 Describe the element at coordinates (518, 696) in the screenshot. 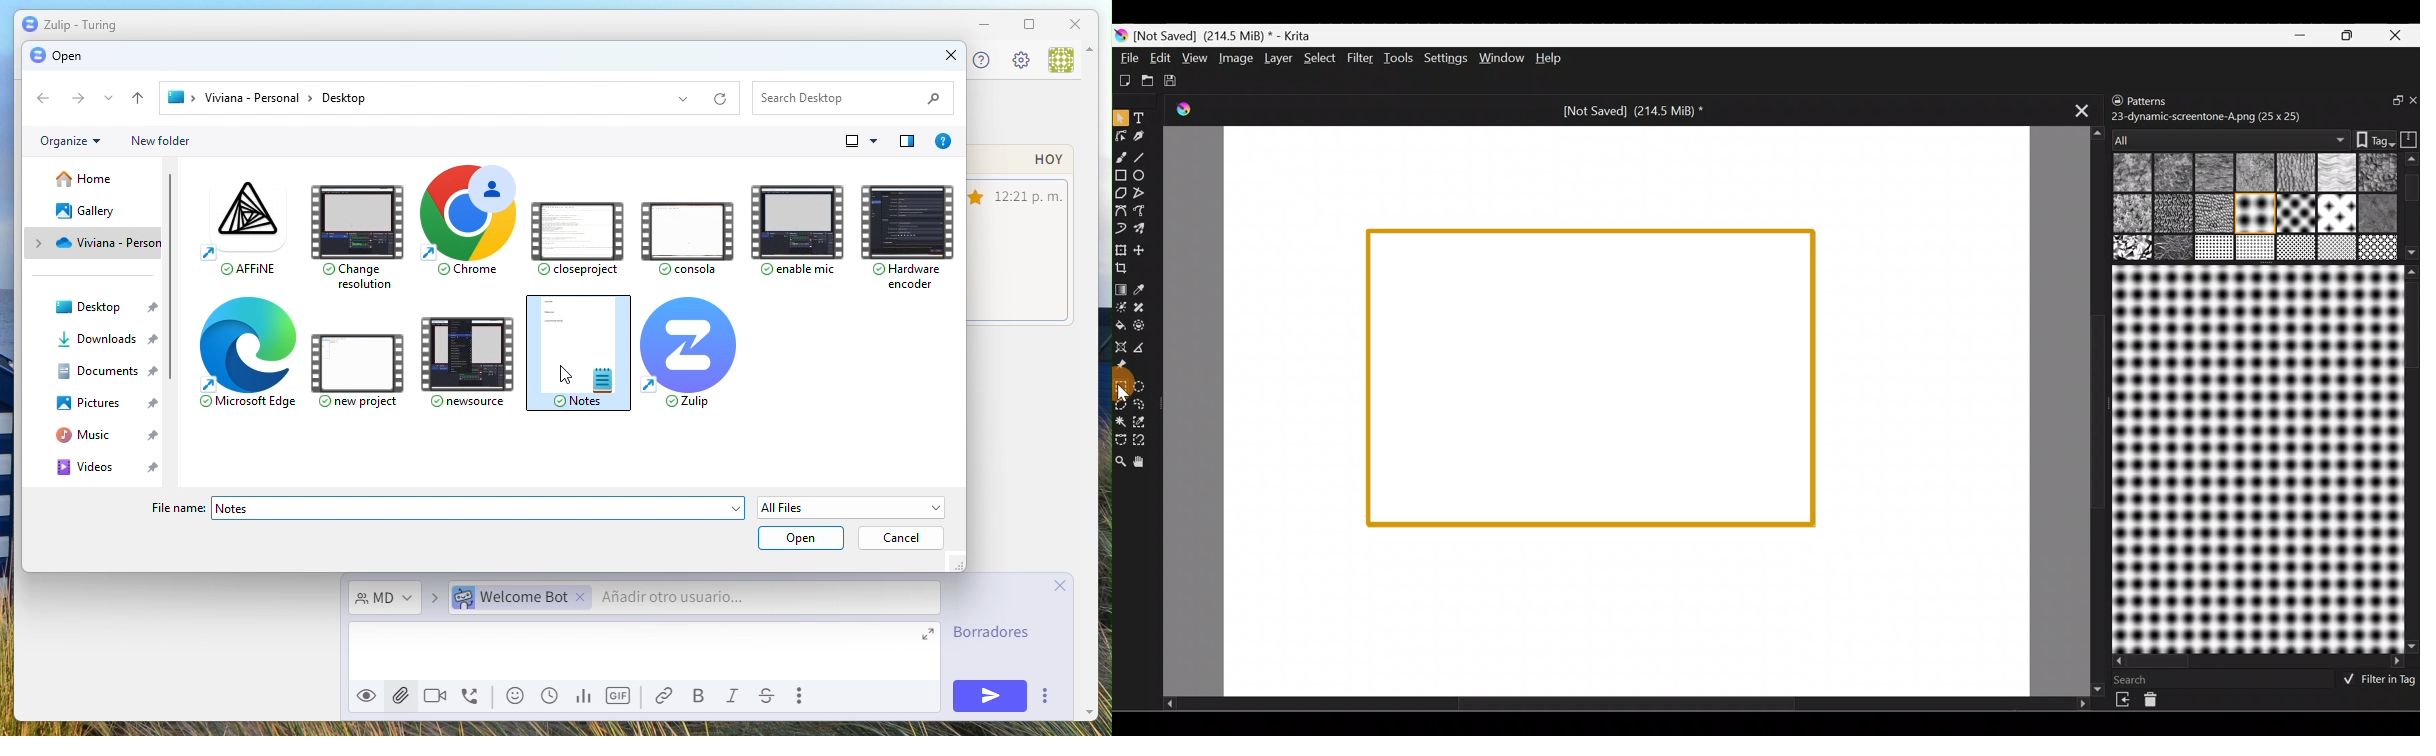

I see `Face` at that location.